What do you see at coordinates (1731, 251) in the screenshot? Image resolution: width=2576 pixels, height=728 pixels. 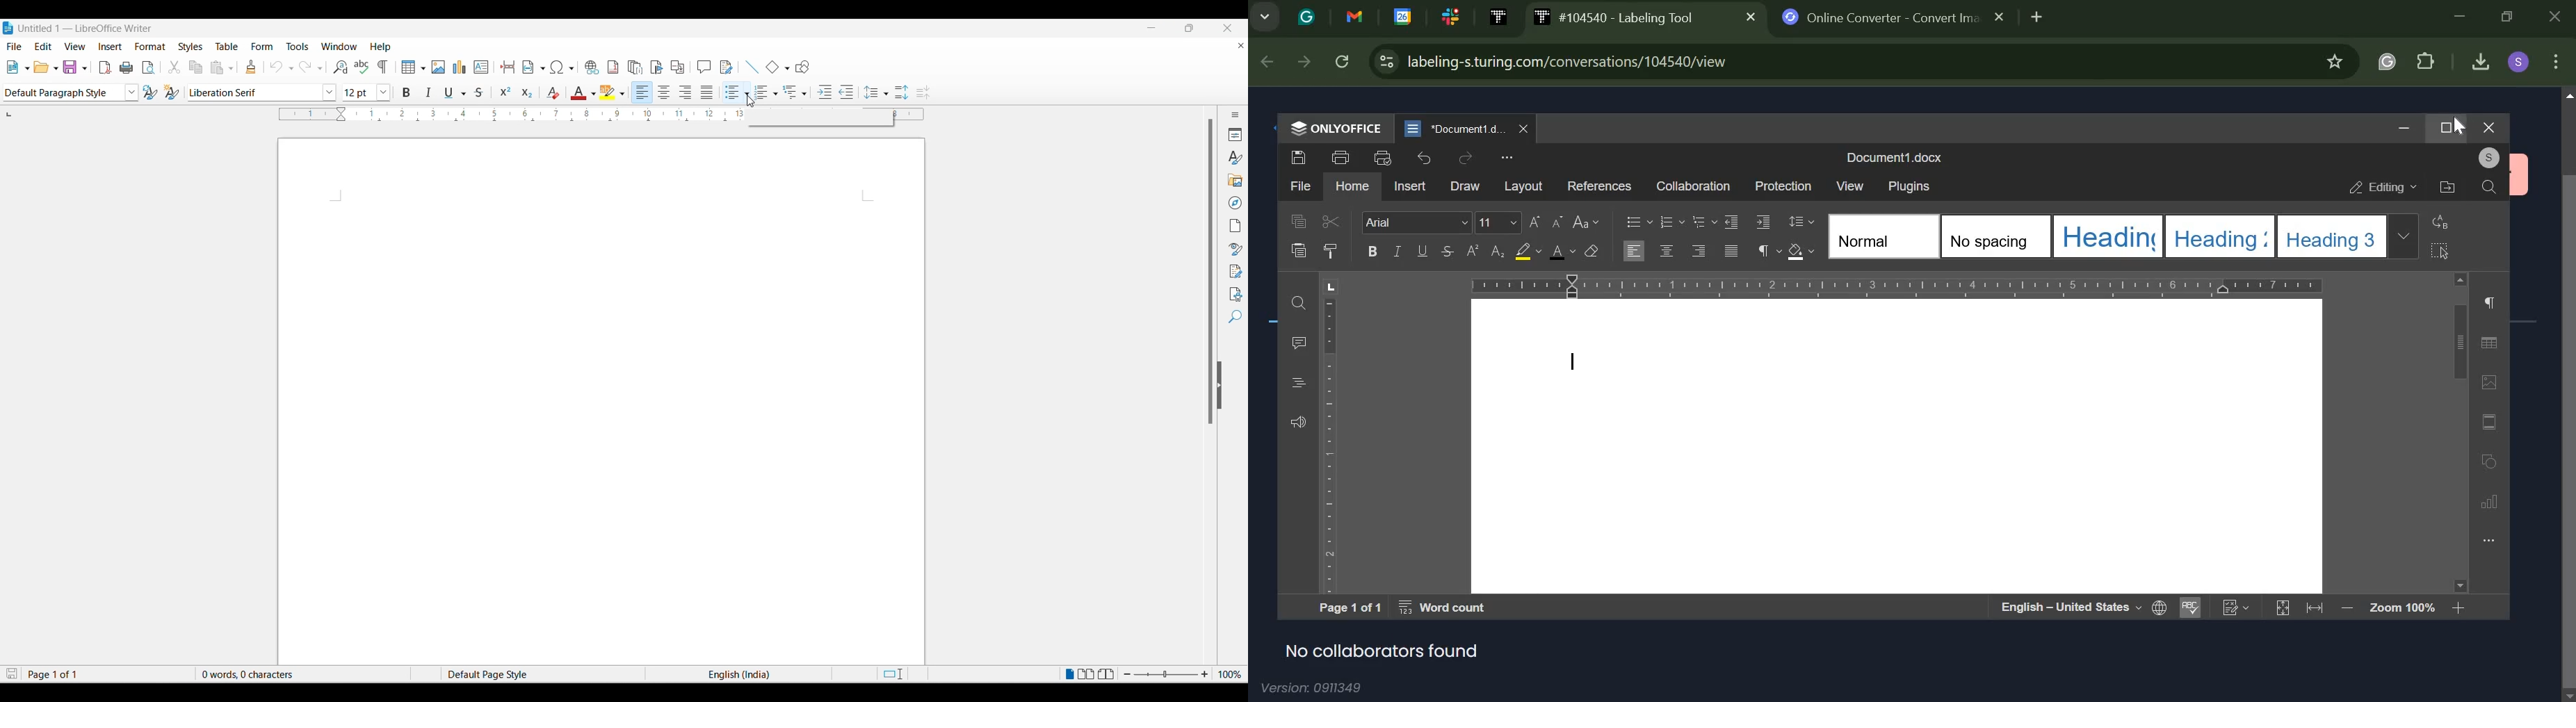 I see `justified` at bounding box center [1731, 251].